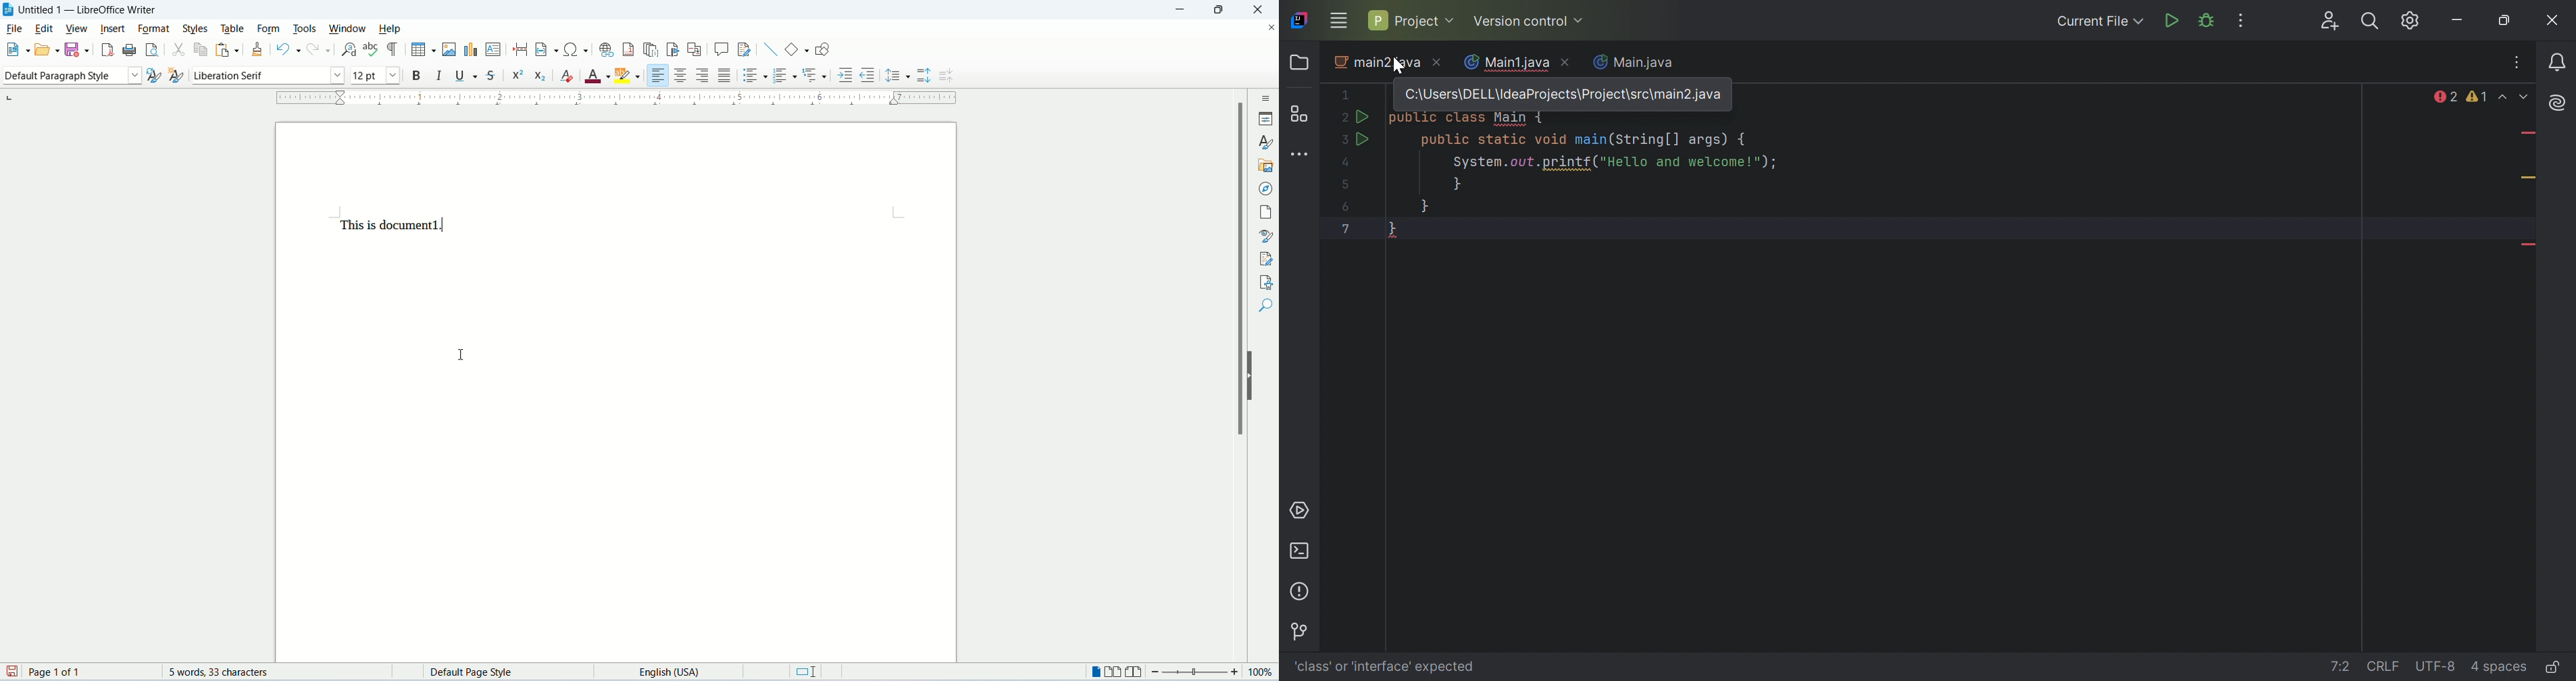  What do you see at coordinates (925, 76) in the screenshot?
I see `increase paragraph spacing` at bounding box center [925, 76].